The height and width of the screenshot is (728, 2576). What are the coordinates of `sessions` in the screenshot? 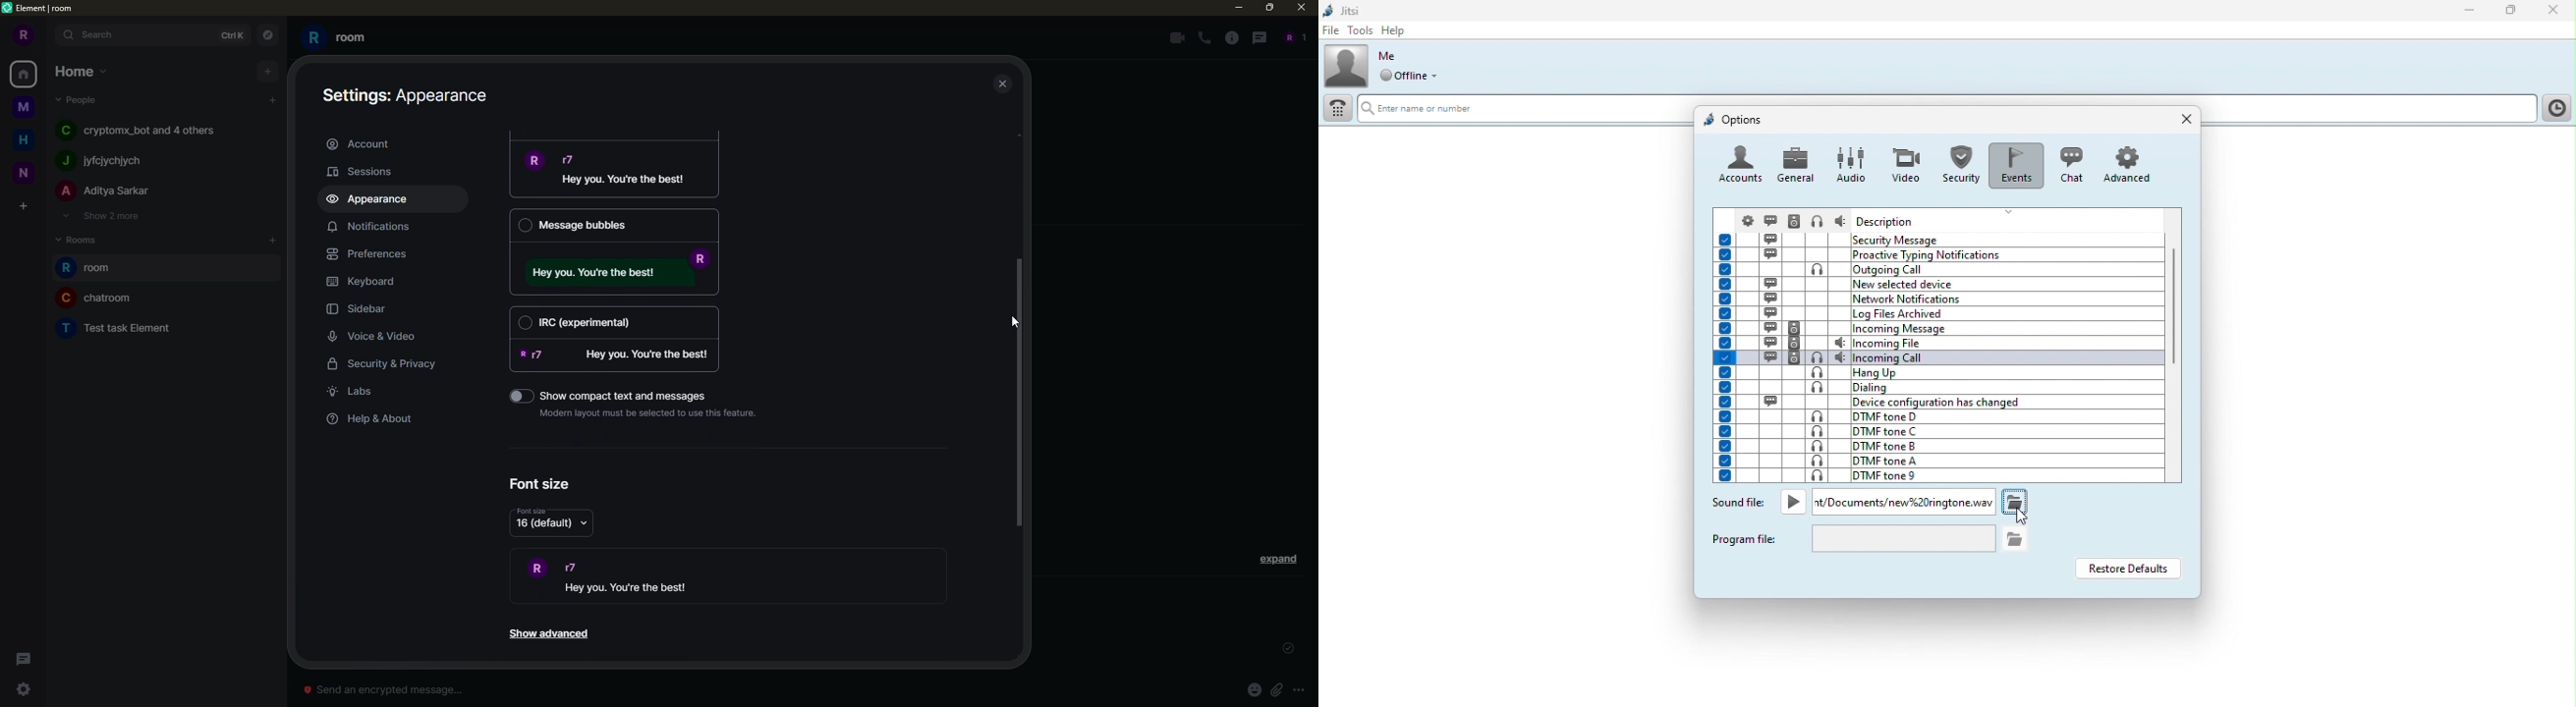 It's located at (368, 171).